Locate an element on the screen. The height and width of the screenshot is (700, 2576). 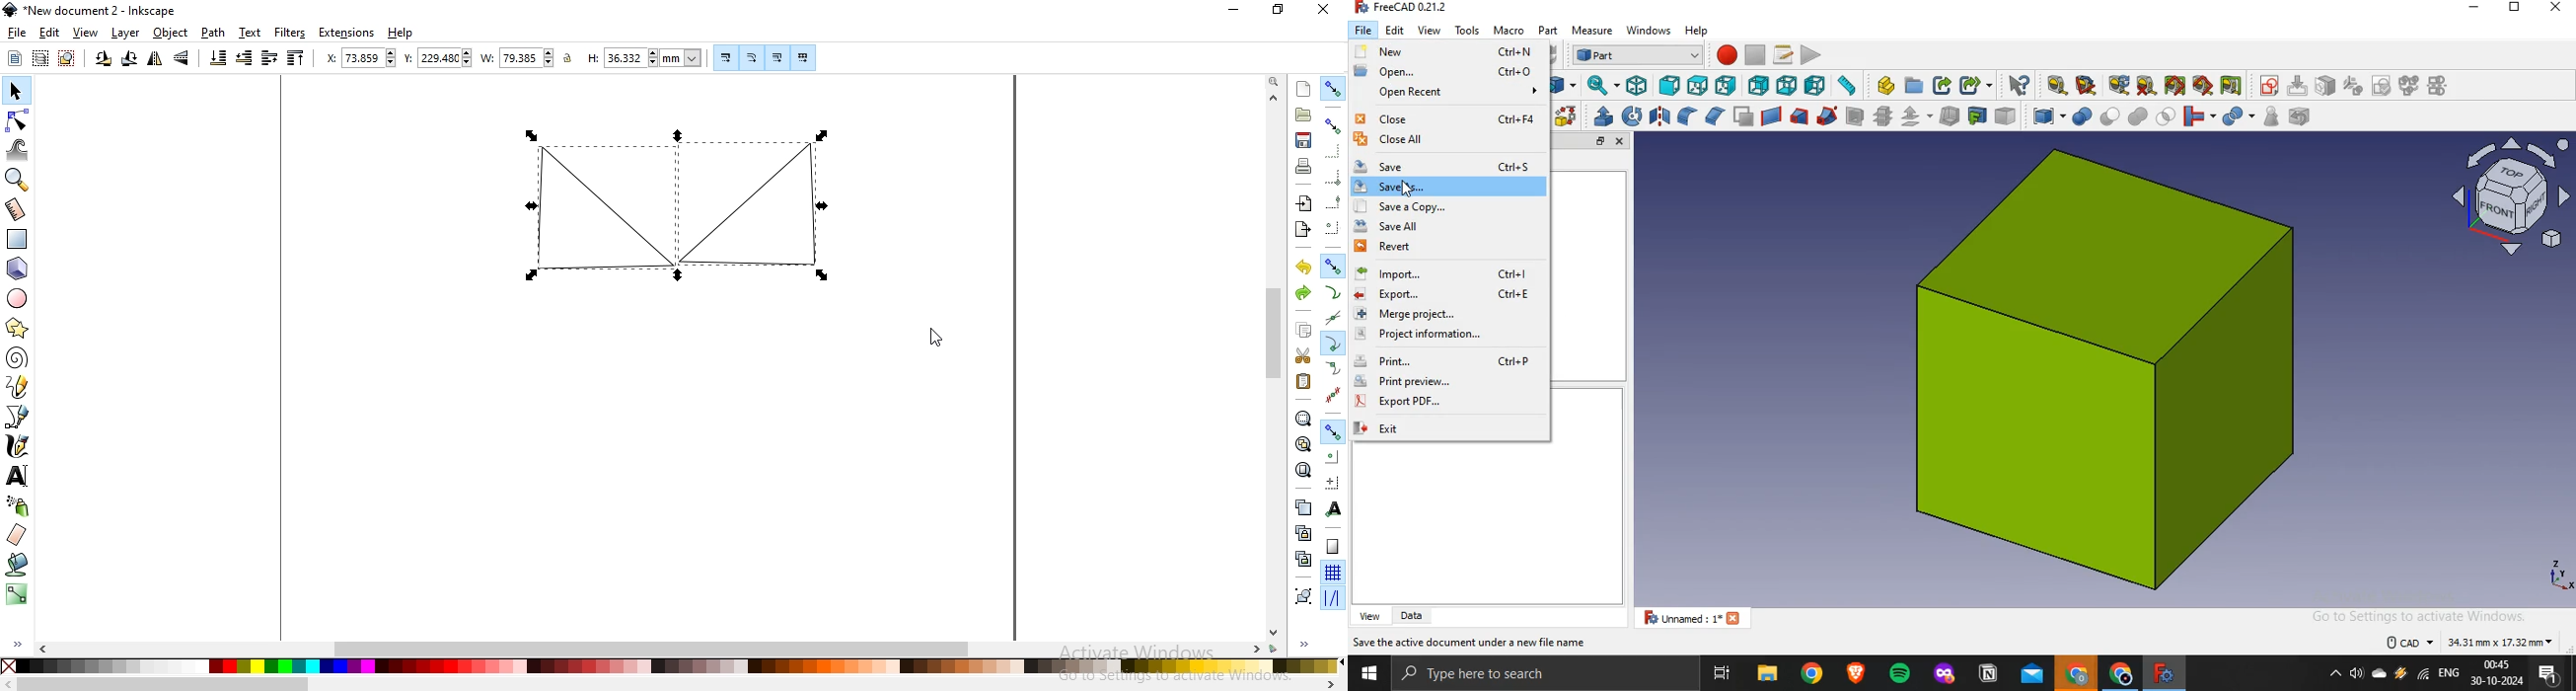
close is located at coordinates (2554, 8).